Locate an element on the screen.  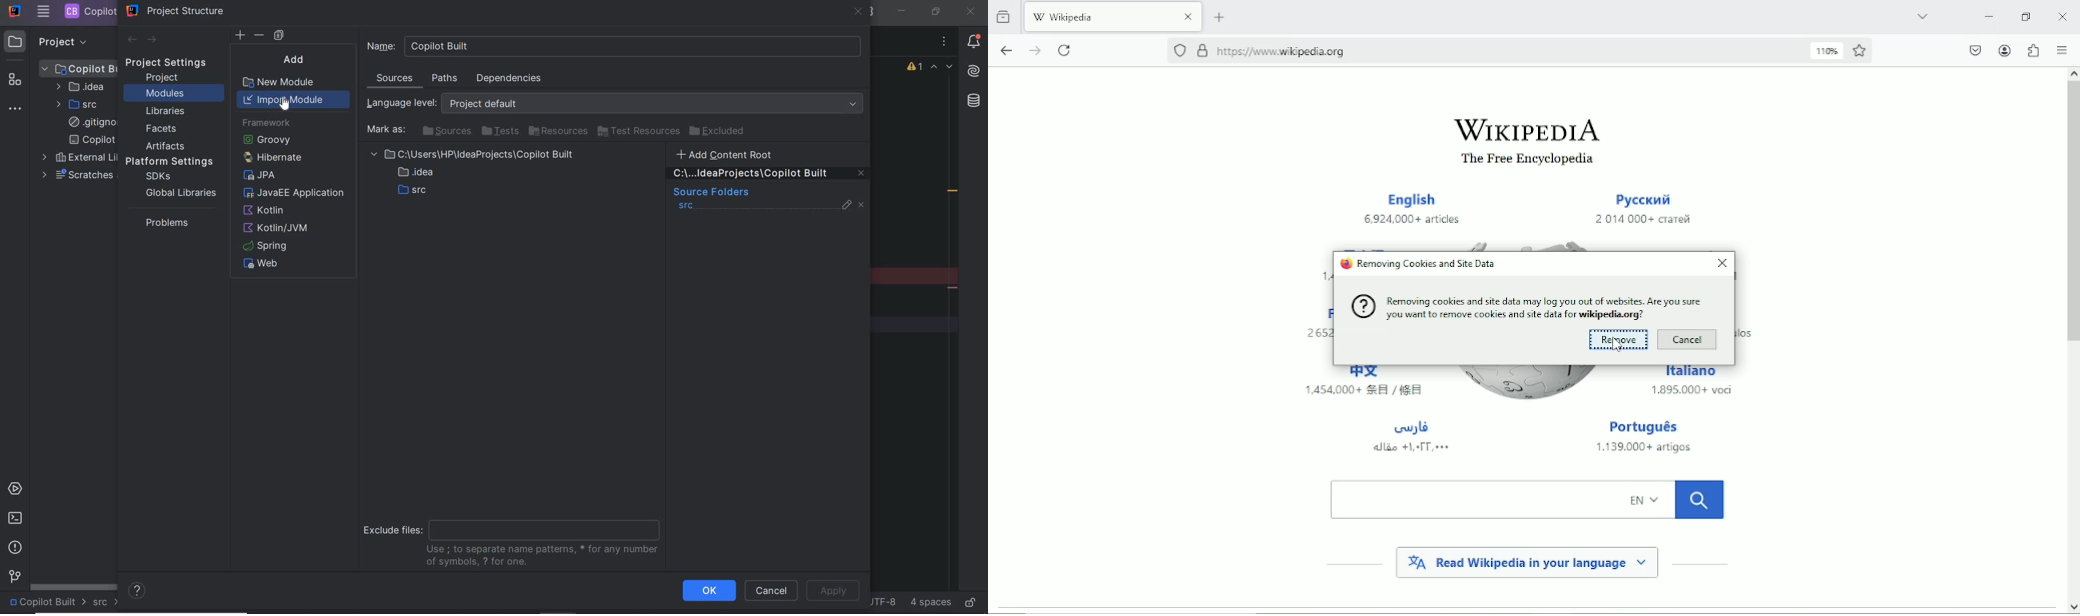
add content root is located at coordinates (732, 154).